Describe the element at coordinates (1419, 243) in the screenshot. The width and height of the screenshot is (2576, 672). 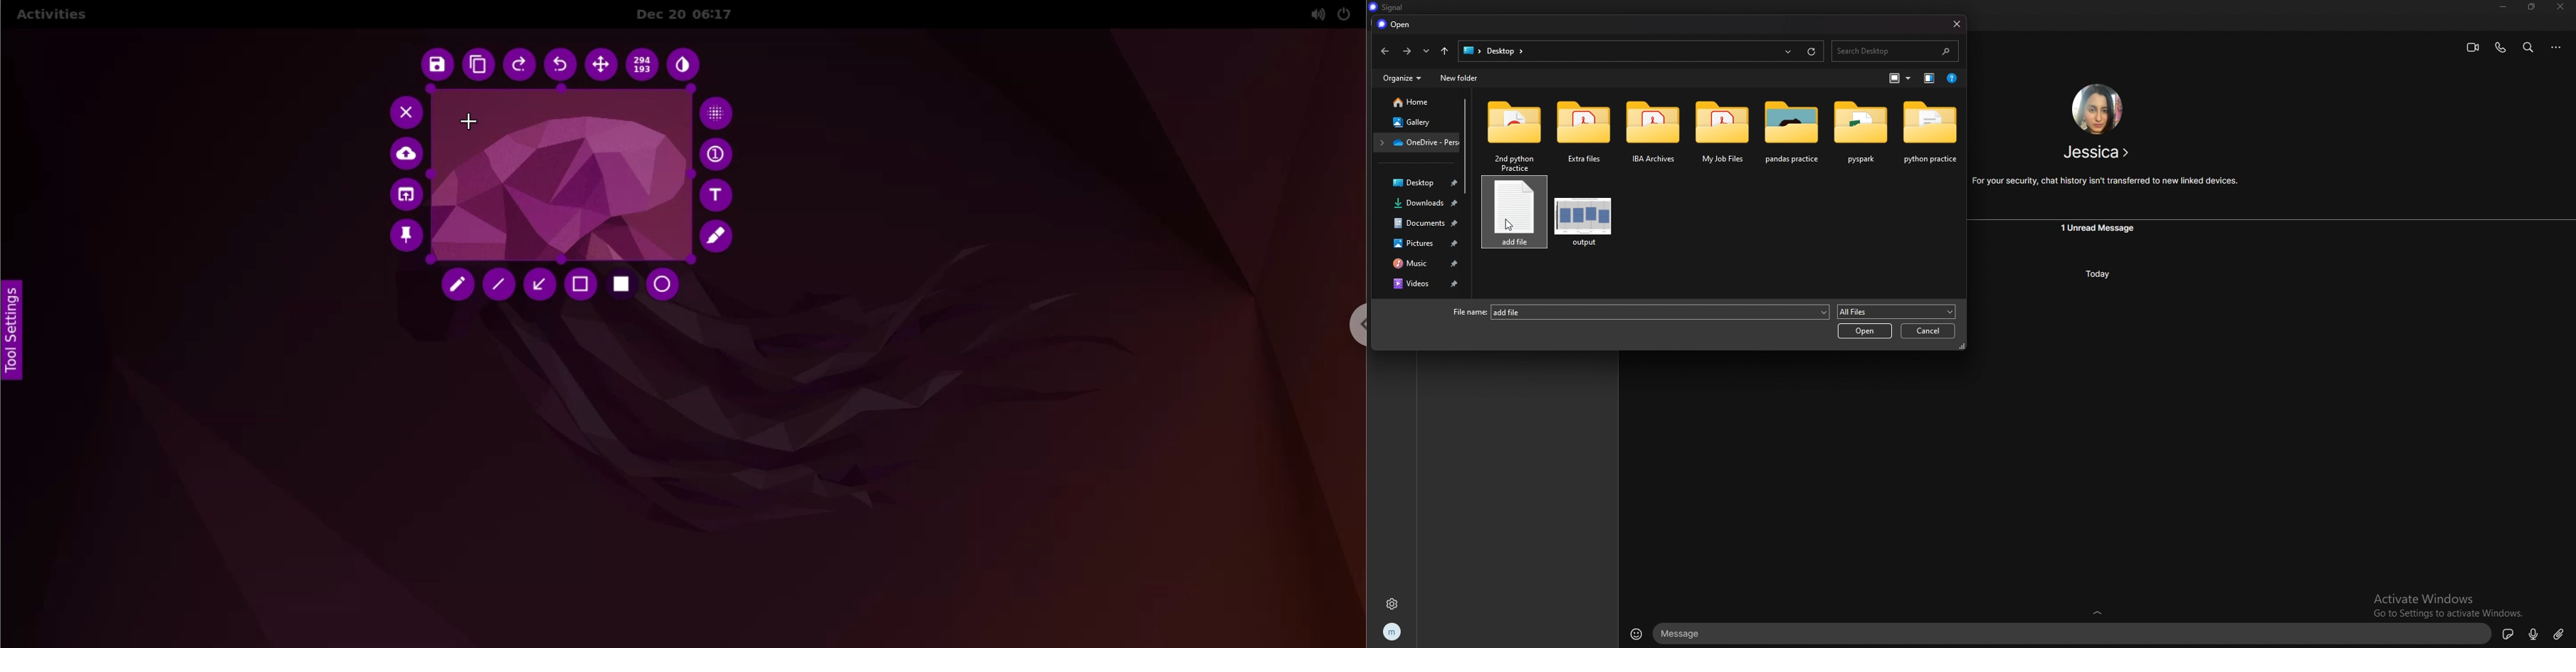
I see `pictures` at that location.